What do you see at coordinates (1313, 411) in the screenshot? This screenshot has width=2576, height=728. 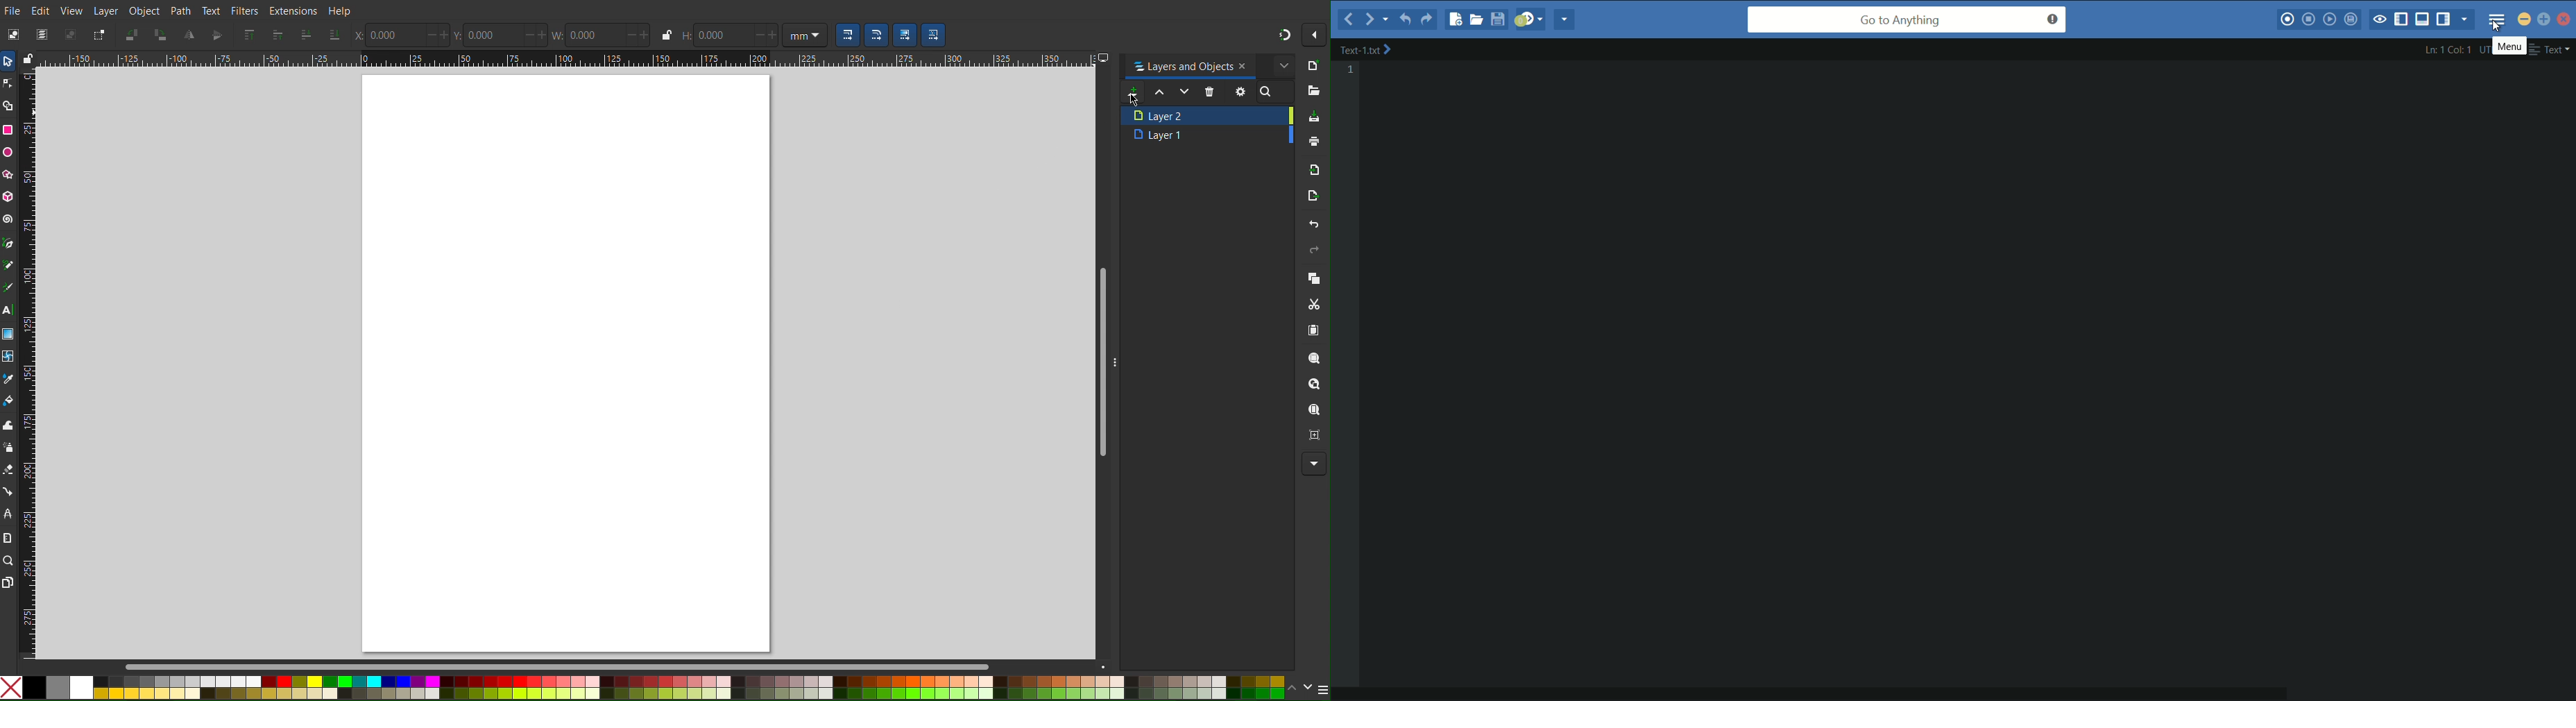 I see `Zoom Page` at bounding box center [1313, 411].